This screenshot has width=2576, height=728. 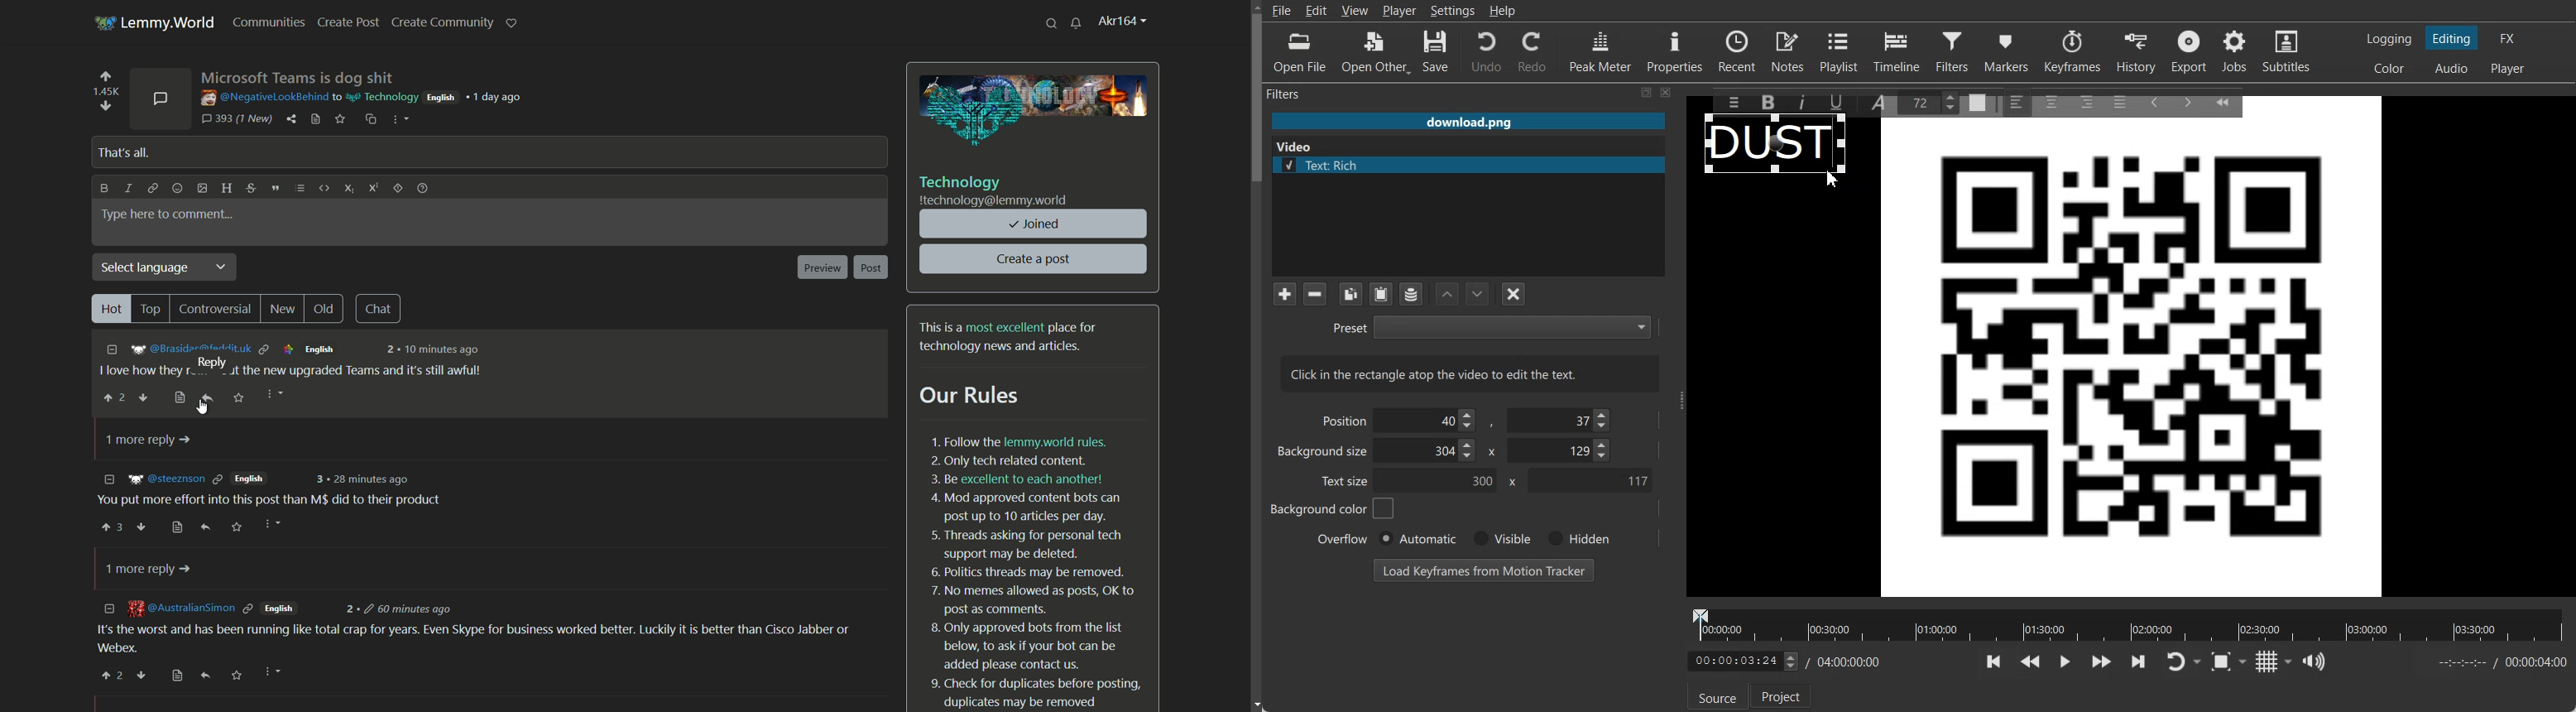 I want to click on spoiler, so click(x=398, y=191).